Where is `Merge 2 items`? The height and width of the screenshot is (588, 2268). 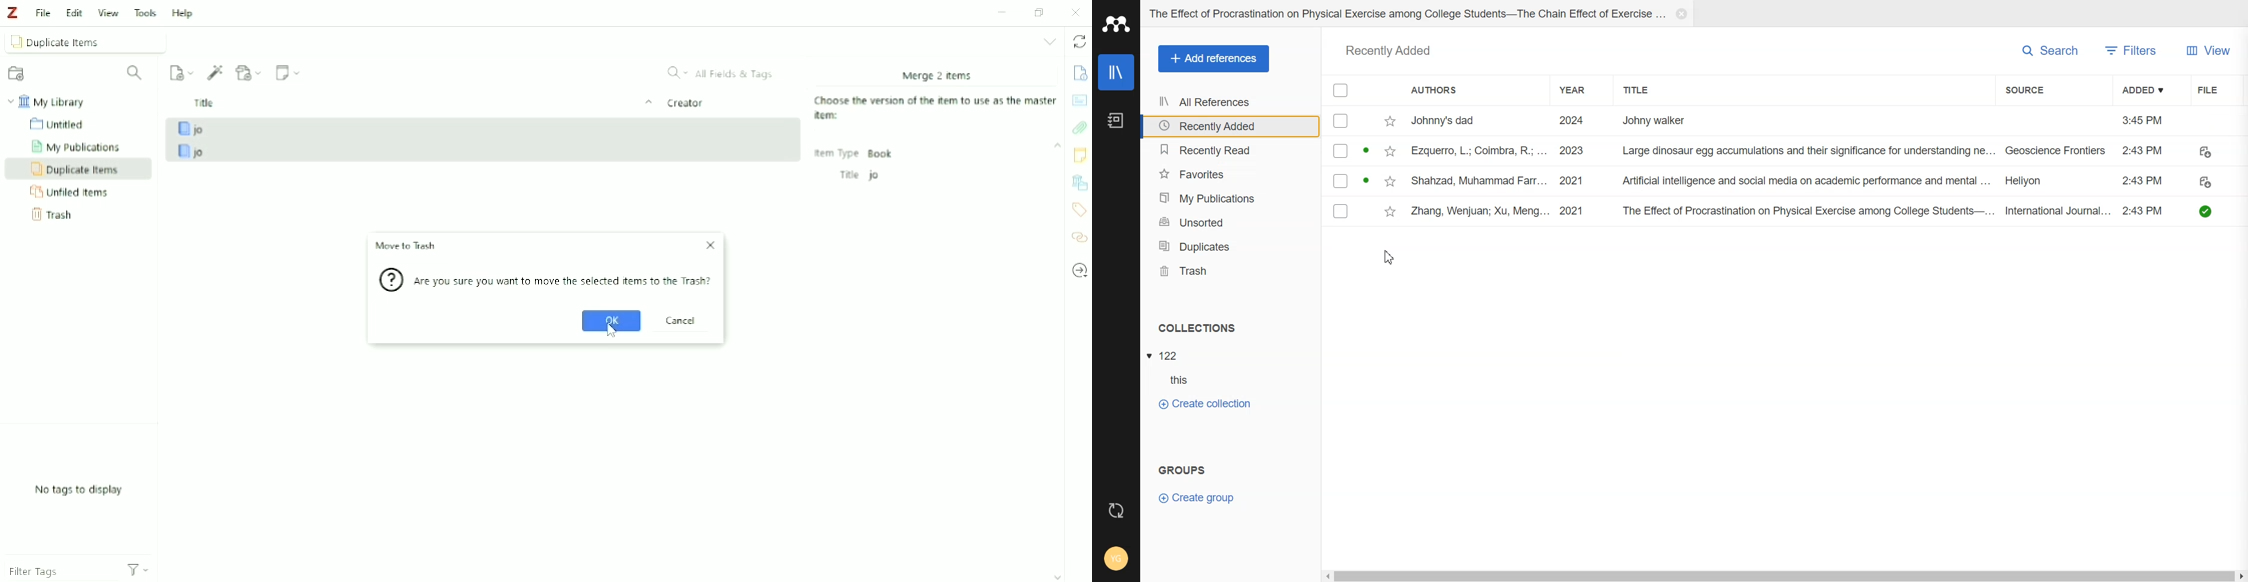 Merge 2 items is located at coordinates (936, 75).